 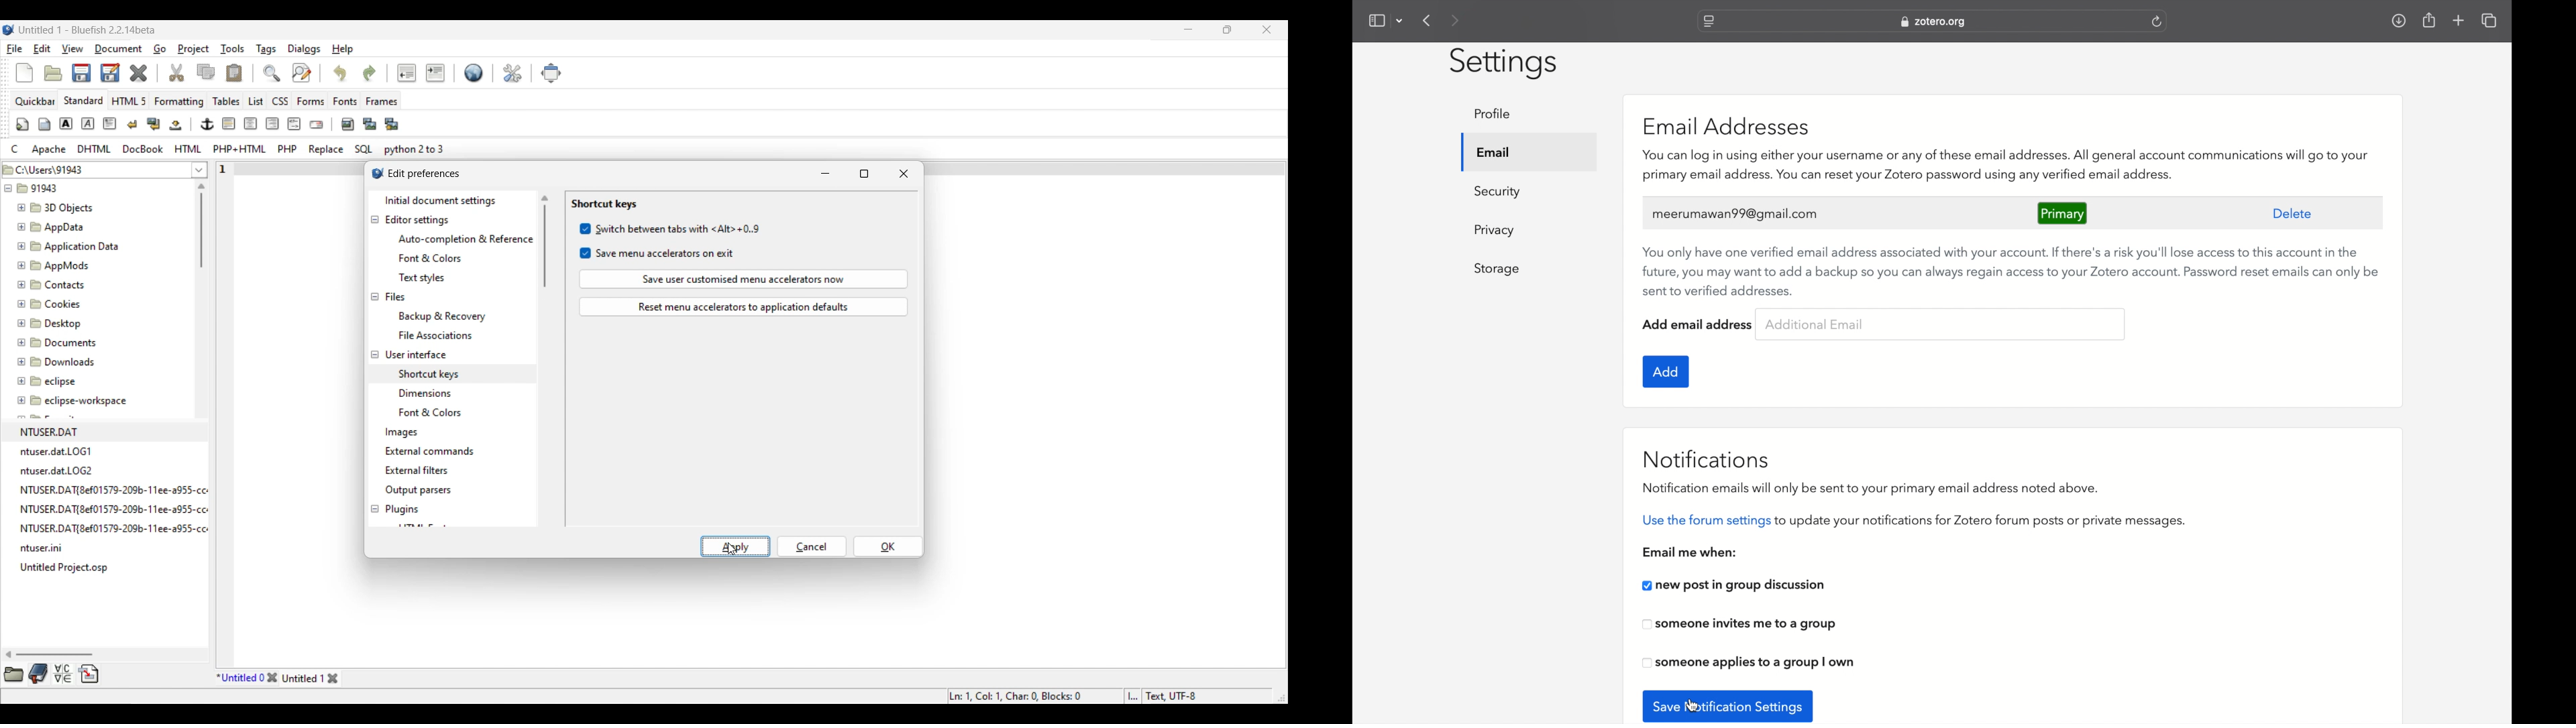 What do you see at coordinates (1913, 521) in the screenshot?
I see `use the forum settings to update your notifications for zotero forum posts or private messages` at bounding box center [1913, 521].